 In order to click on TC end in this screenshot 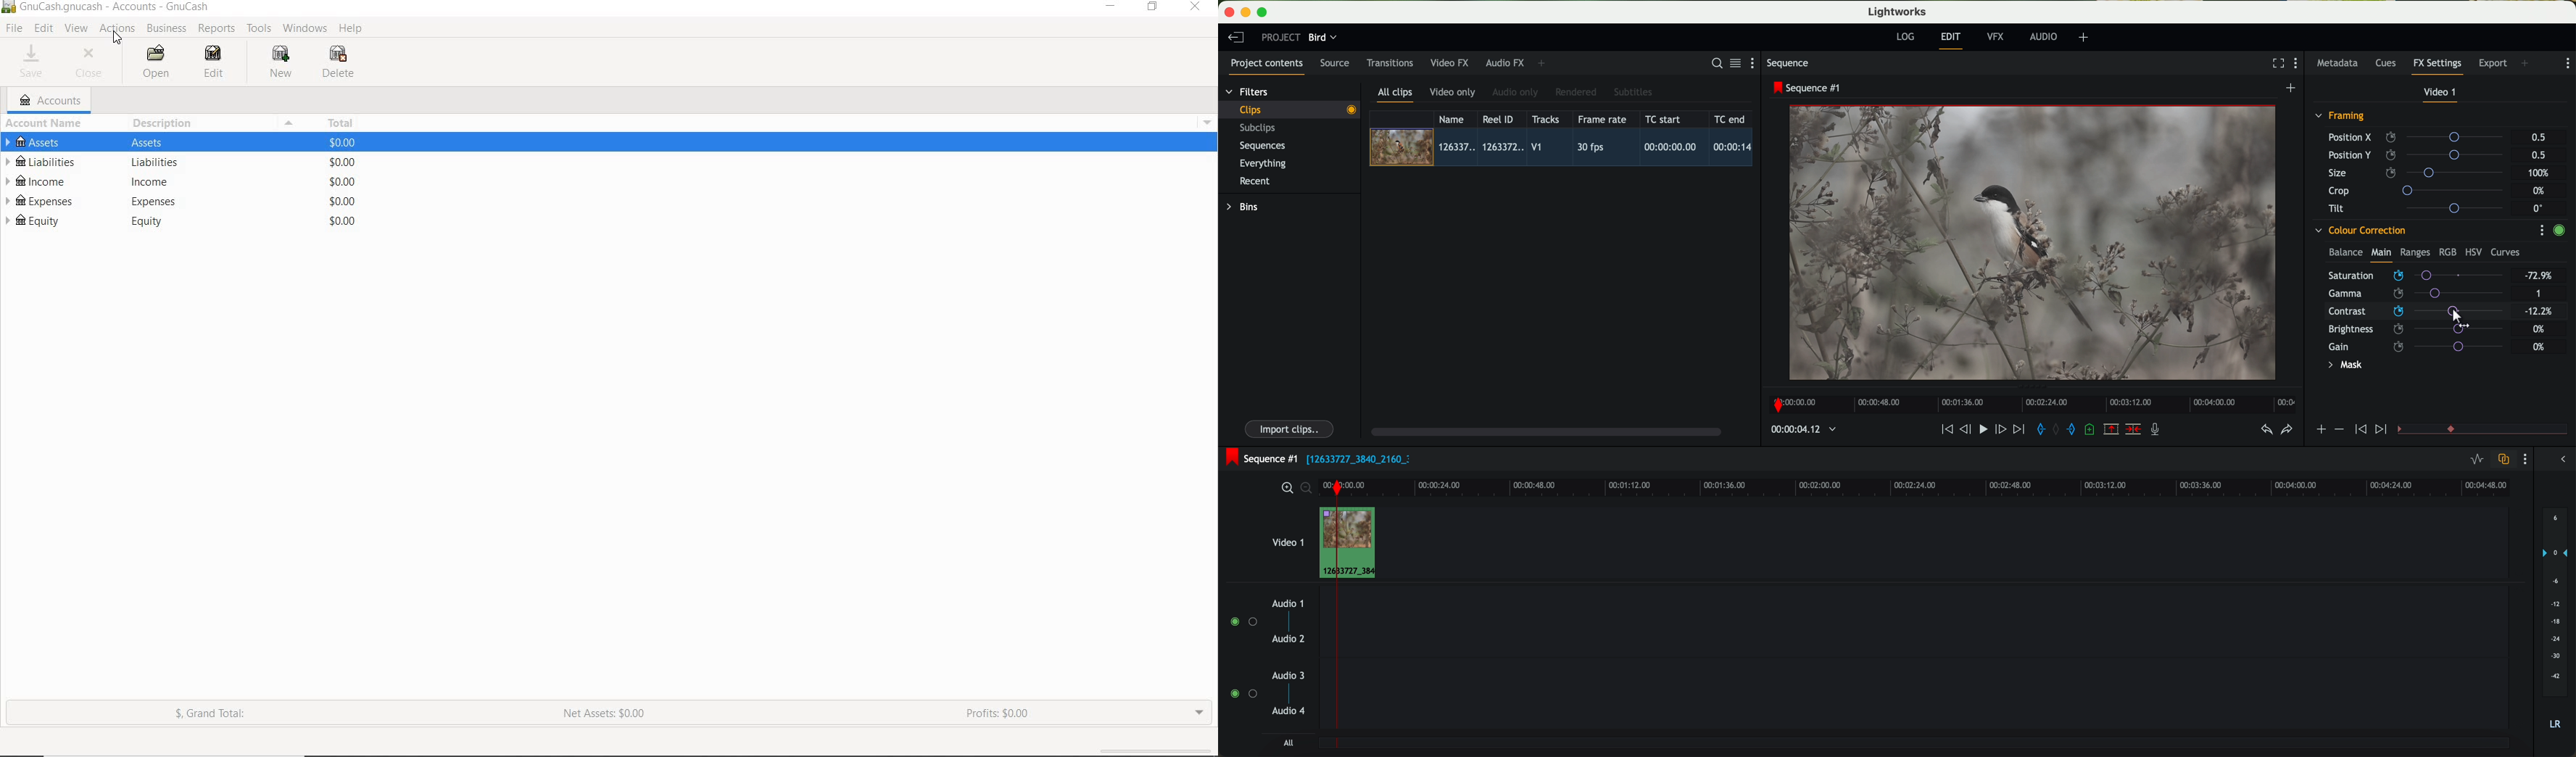, I will do `click(1731, 119)`.